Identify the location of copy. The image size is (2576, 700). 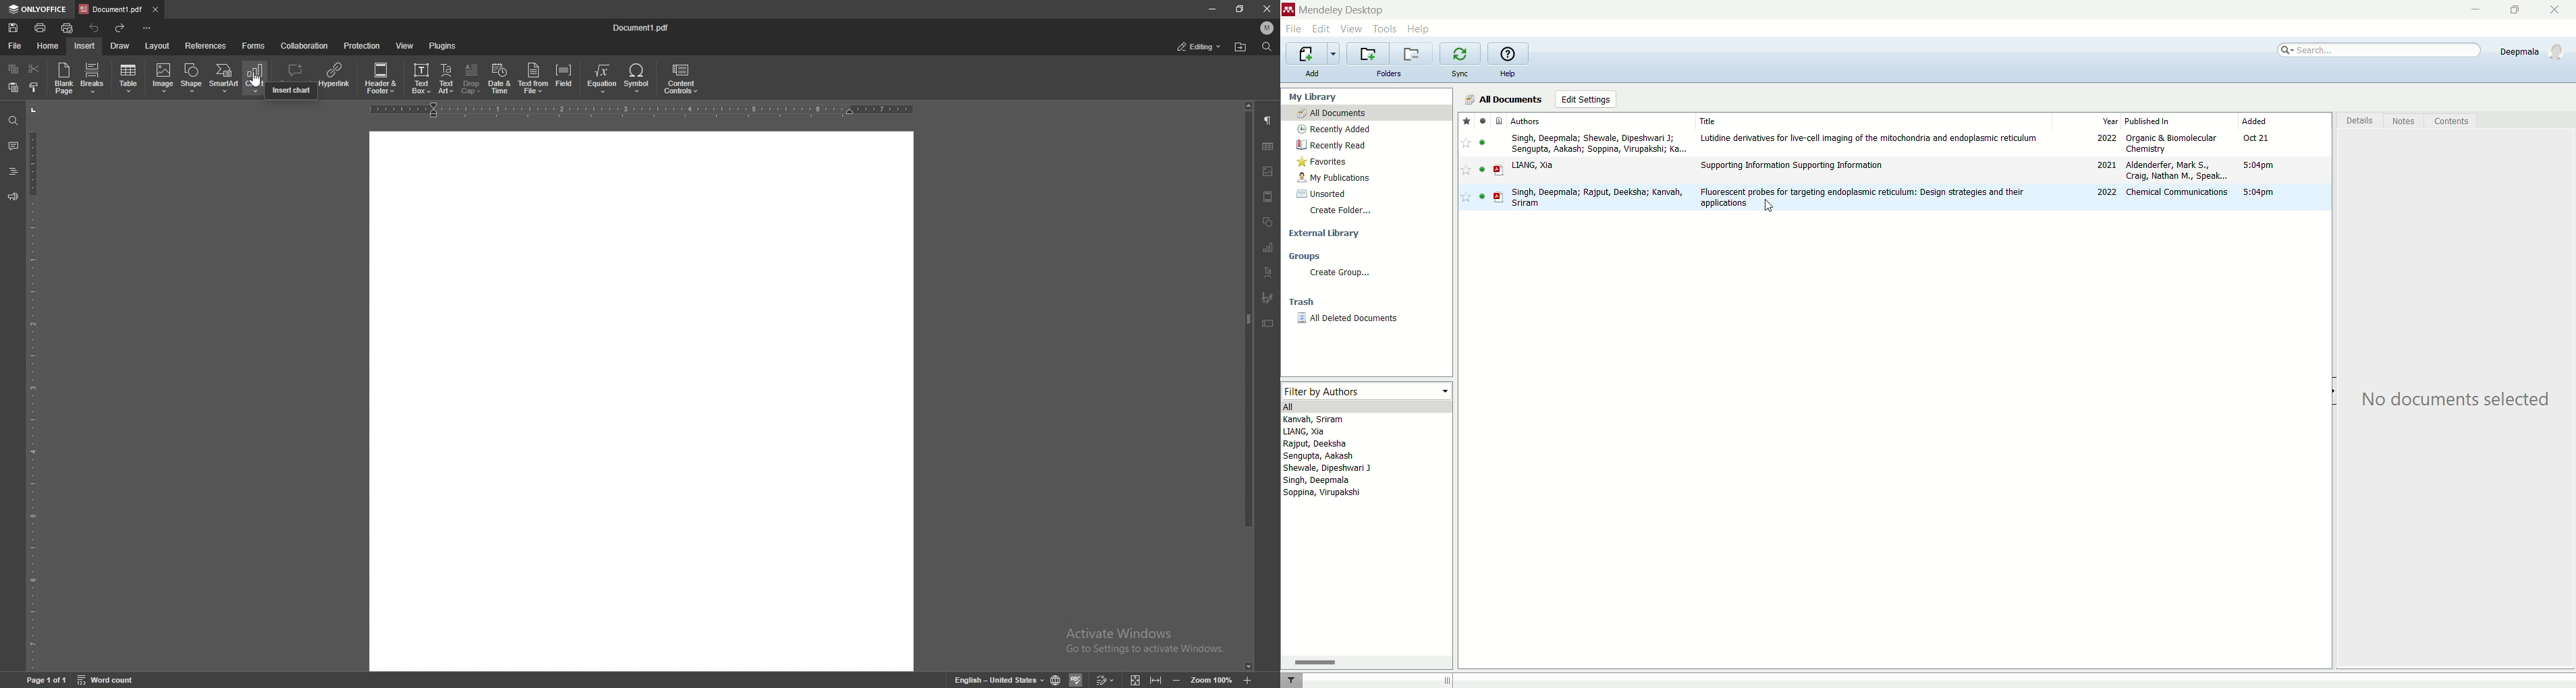
(12, 69).